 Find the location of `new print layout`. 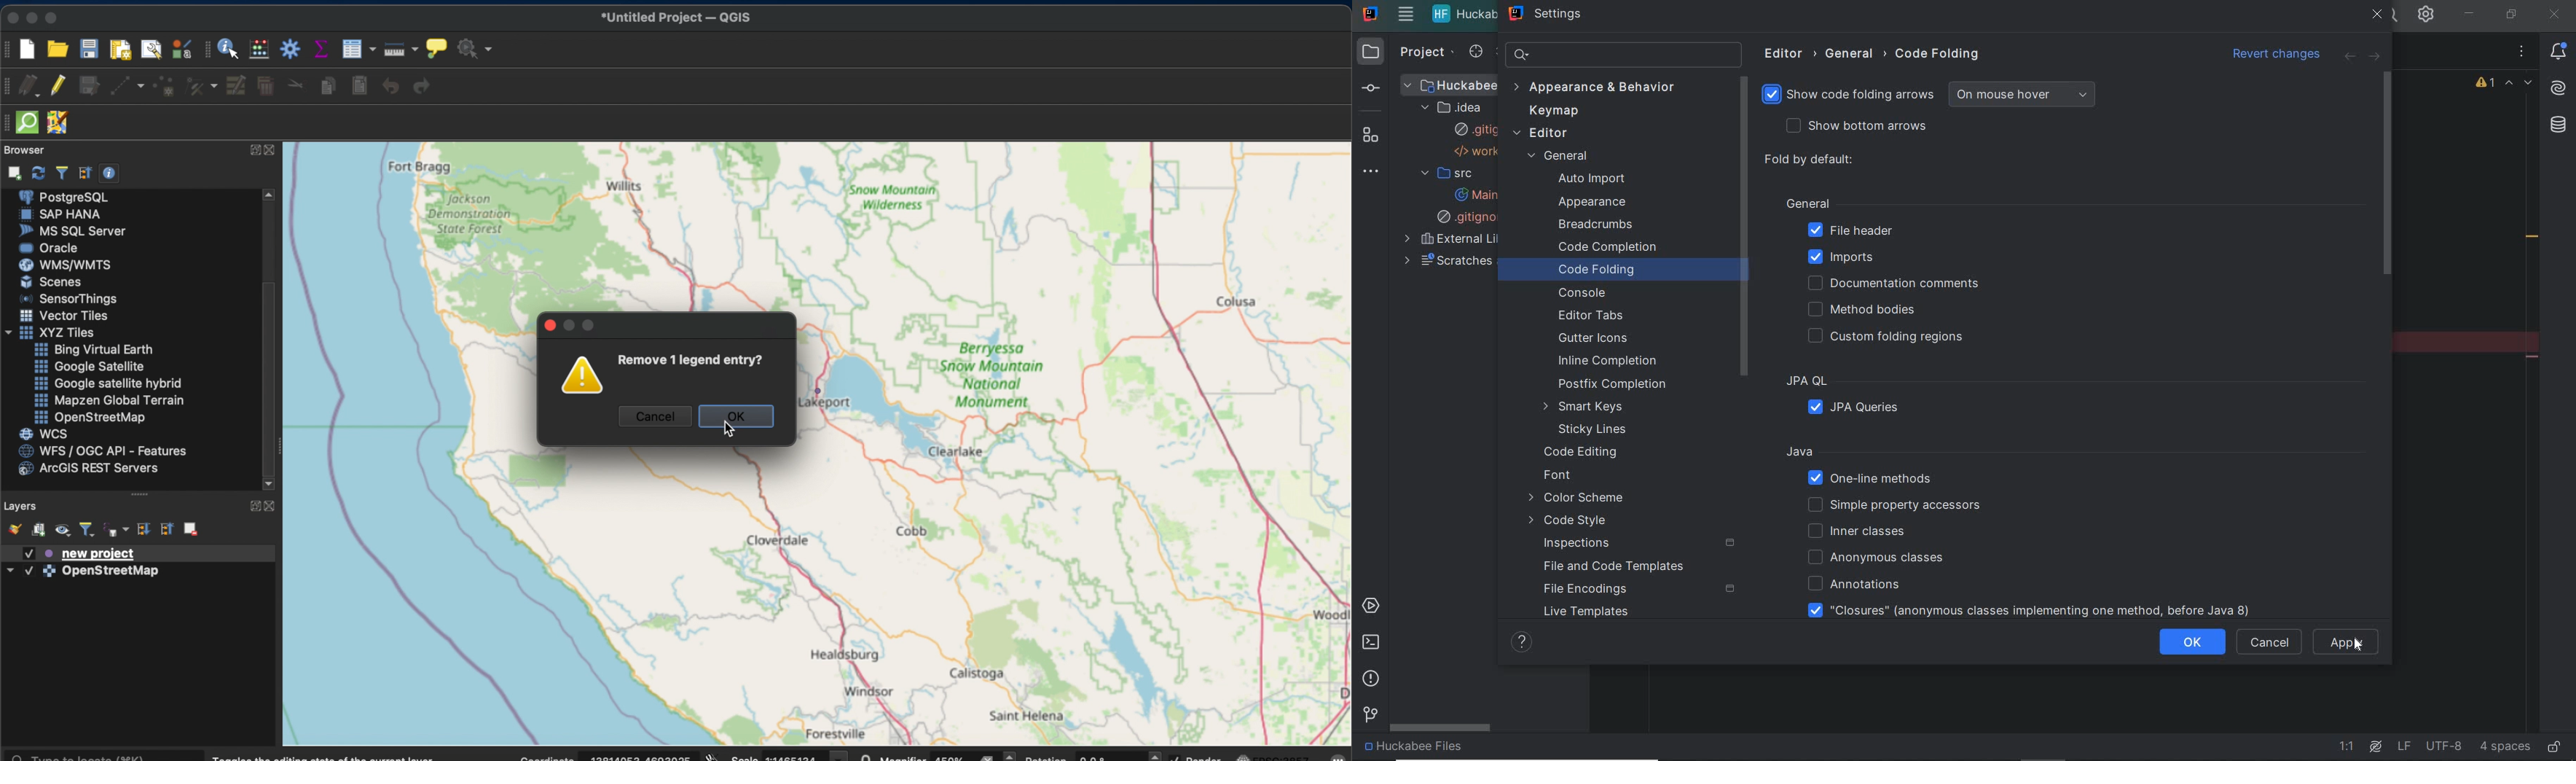

new print layout is located at coordinates (120, 49).